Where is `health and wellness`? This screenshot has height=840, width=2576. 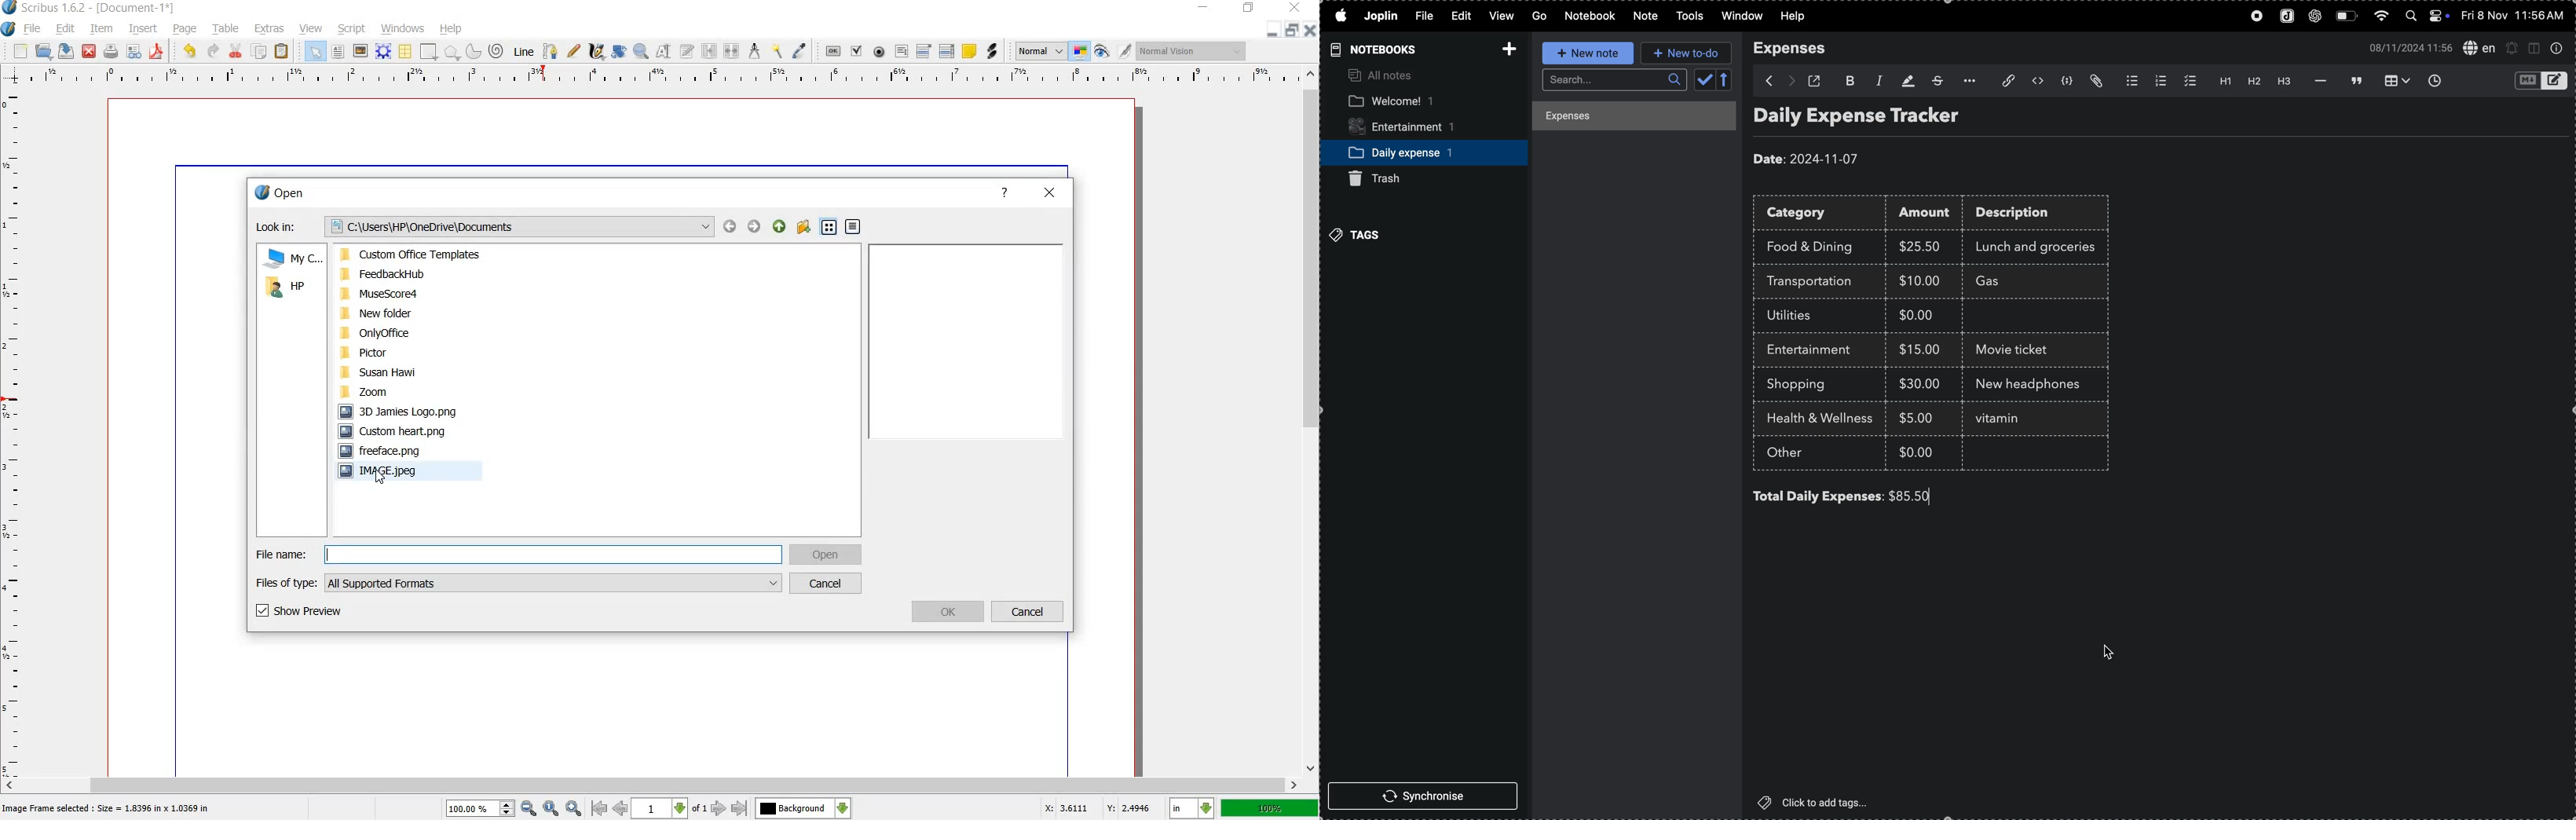
health and wellness is located at coordinates (1825, 419).